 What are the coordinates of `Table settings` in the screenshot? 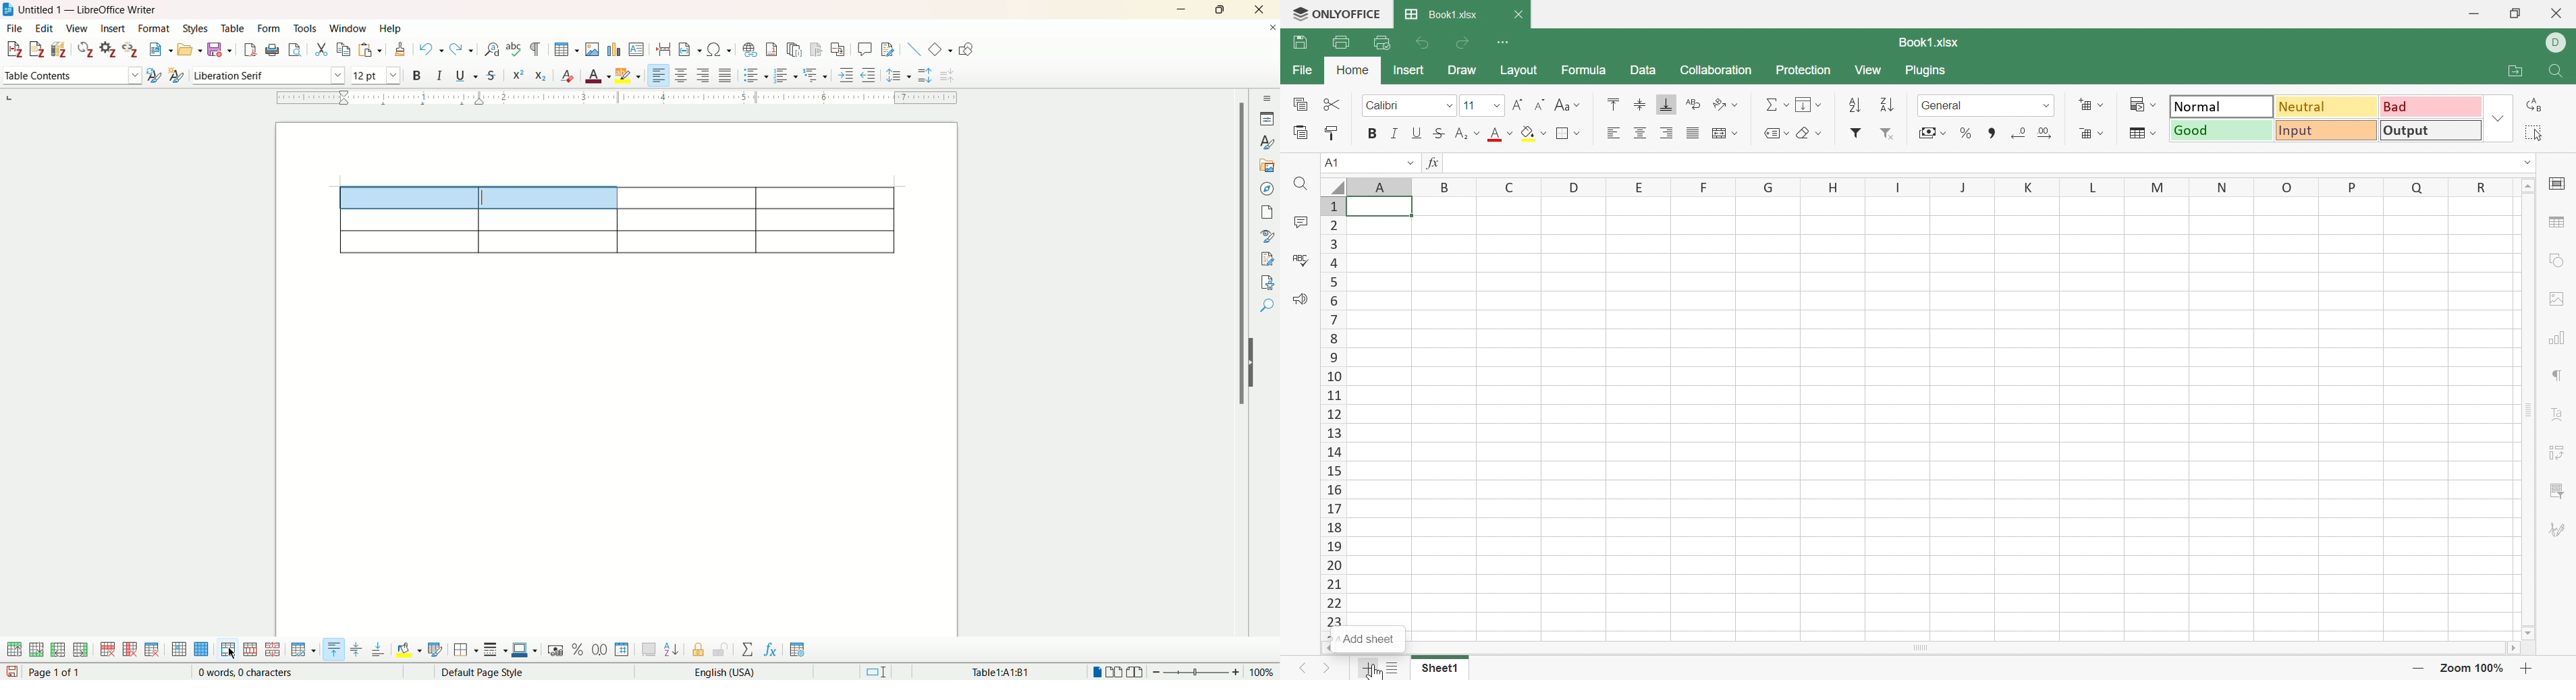 It's located at (2559, 219).